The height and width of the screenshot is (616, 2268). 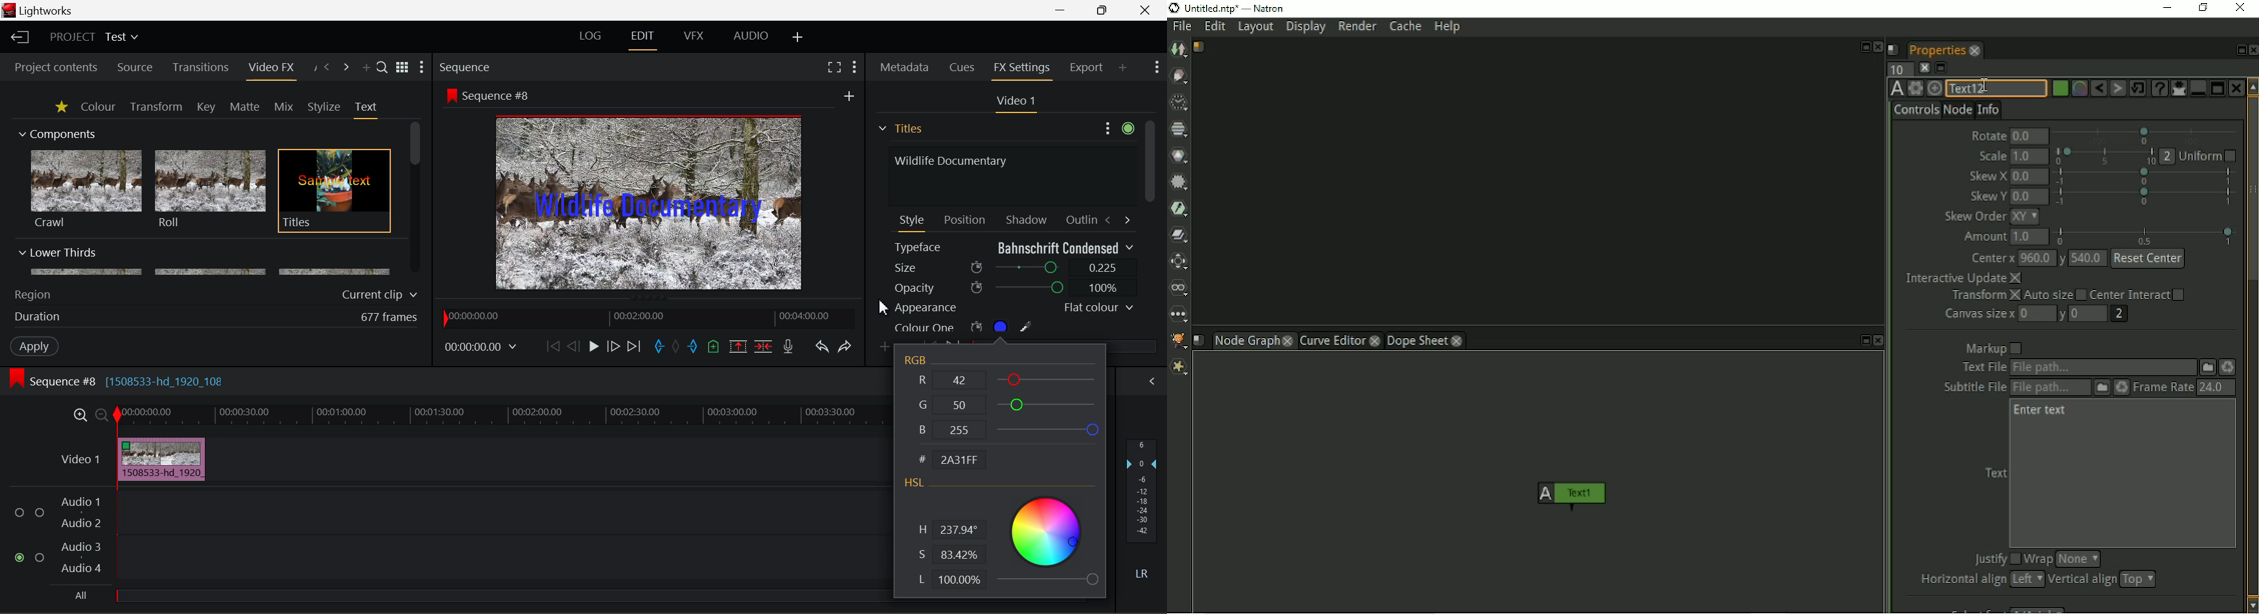 I want to click on left, so click(x=2025, y=579).